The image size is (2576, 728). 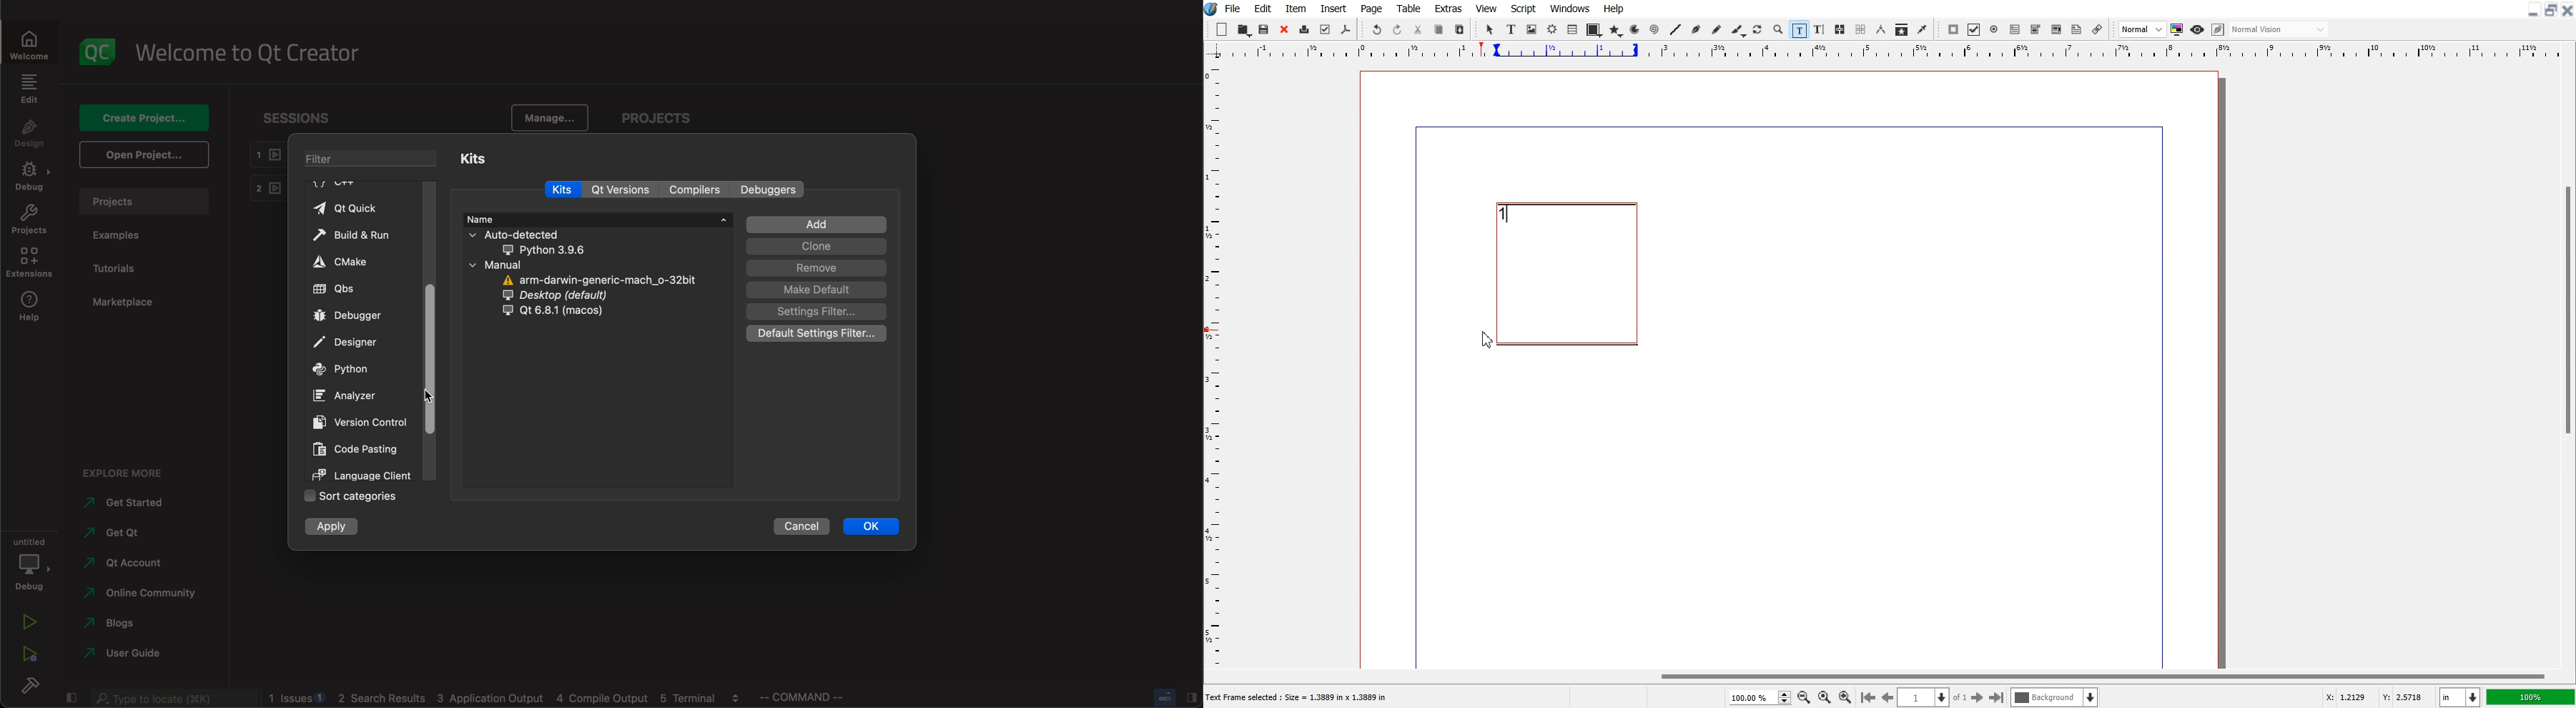 What do you see at coordinates (799, 525) in the screenshot?
I see `cancel` at bounding box center [799, 525].